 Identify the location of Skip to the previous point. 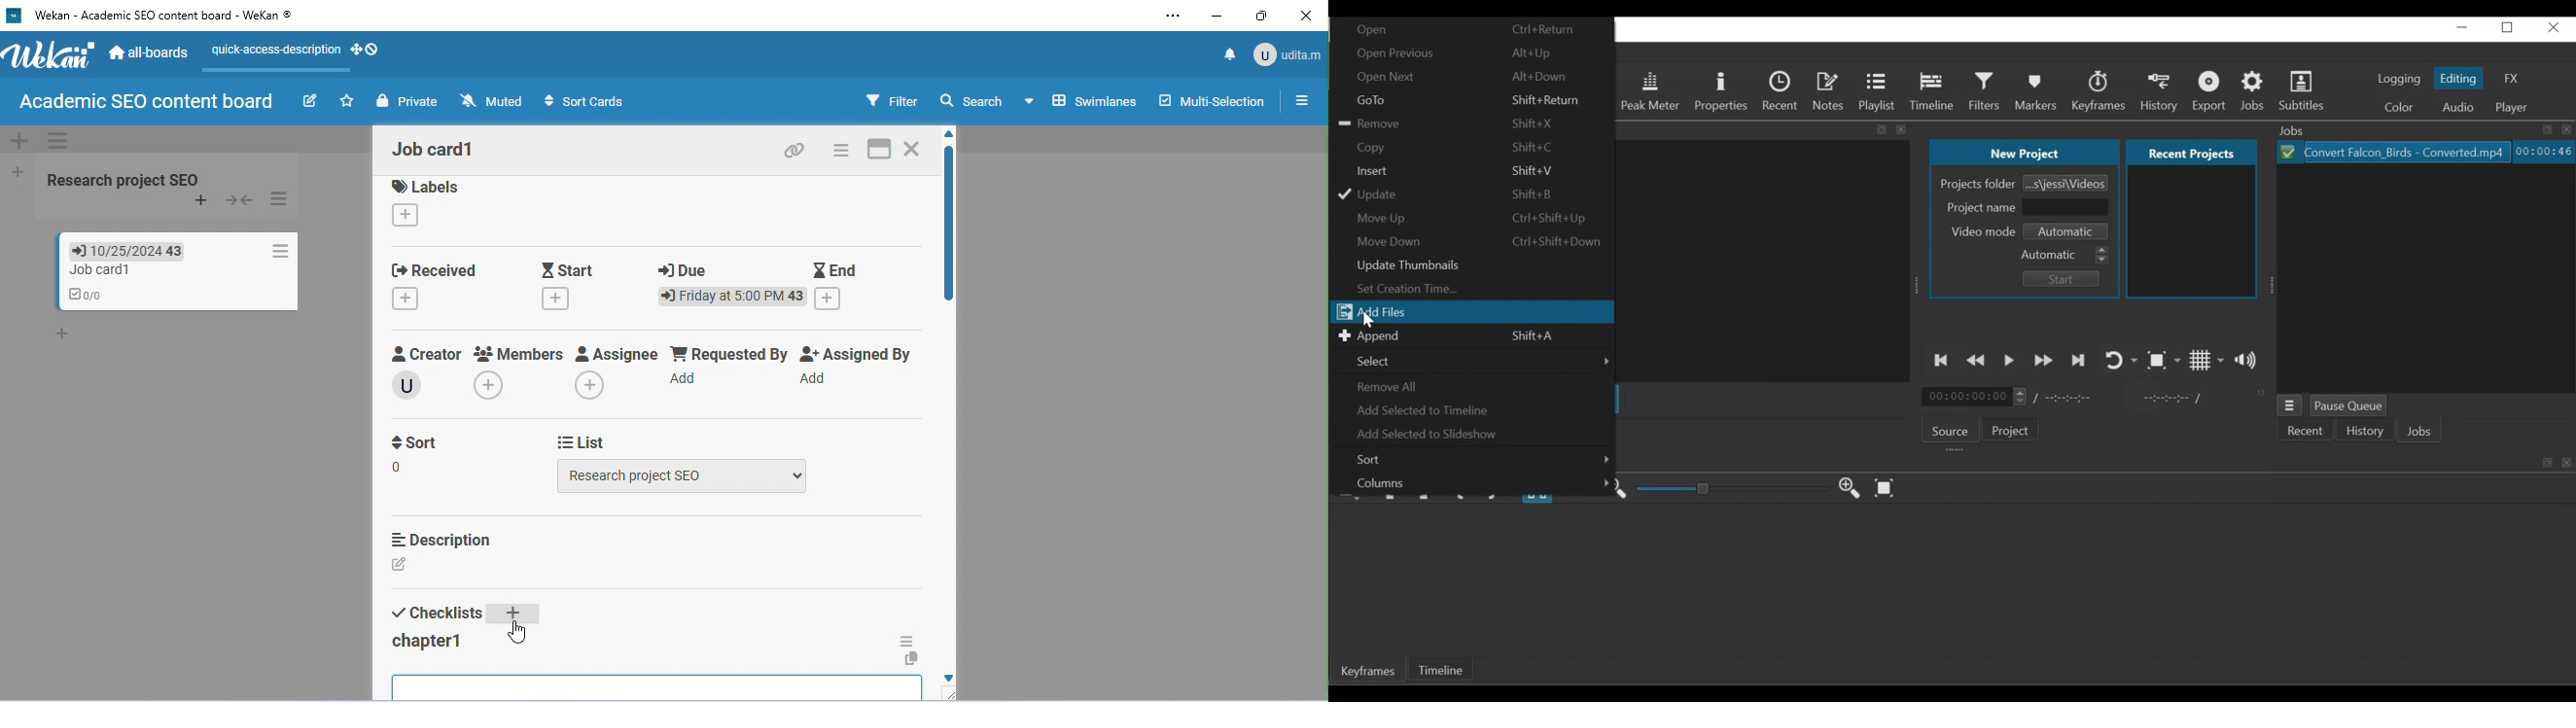
(1939, 359).